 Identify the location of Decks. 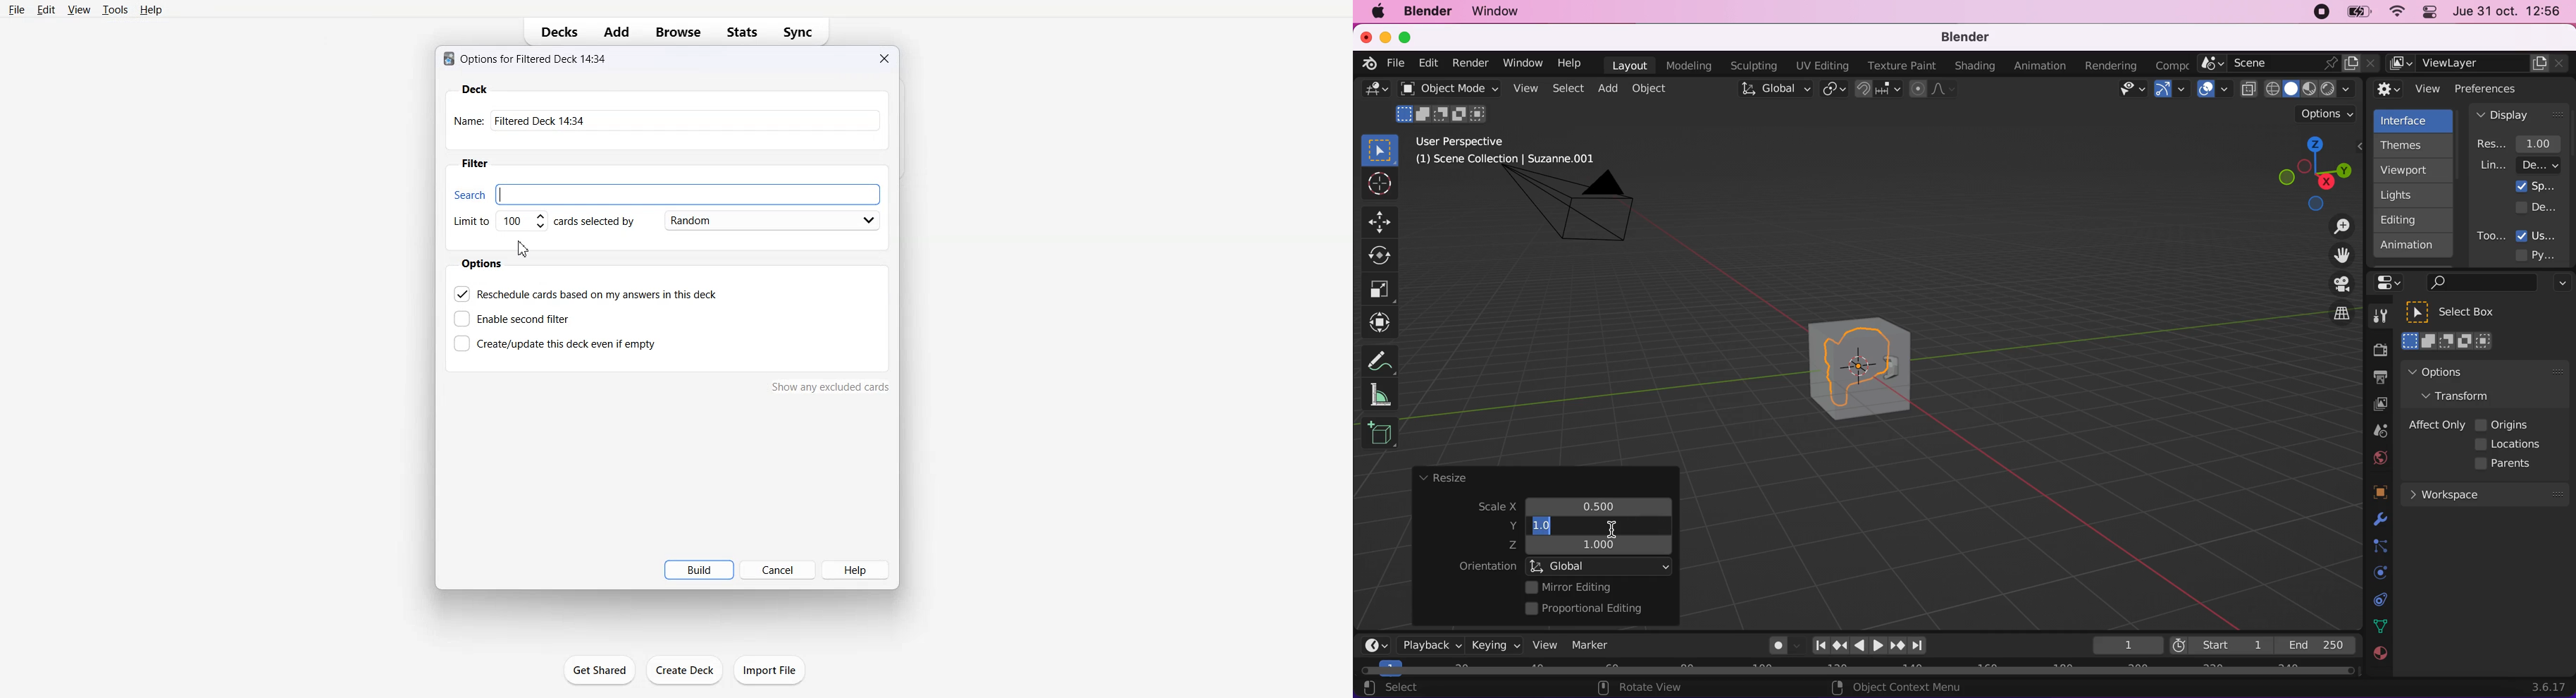
(555, 32).